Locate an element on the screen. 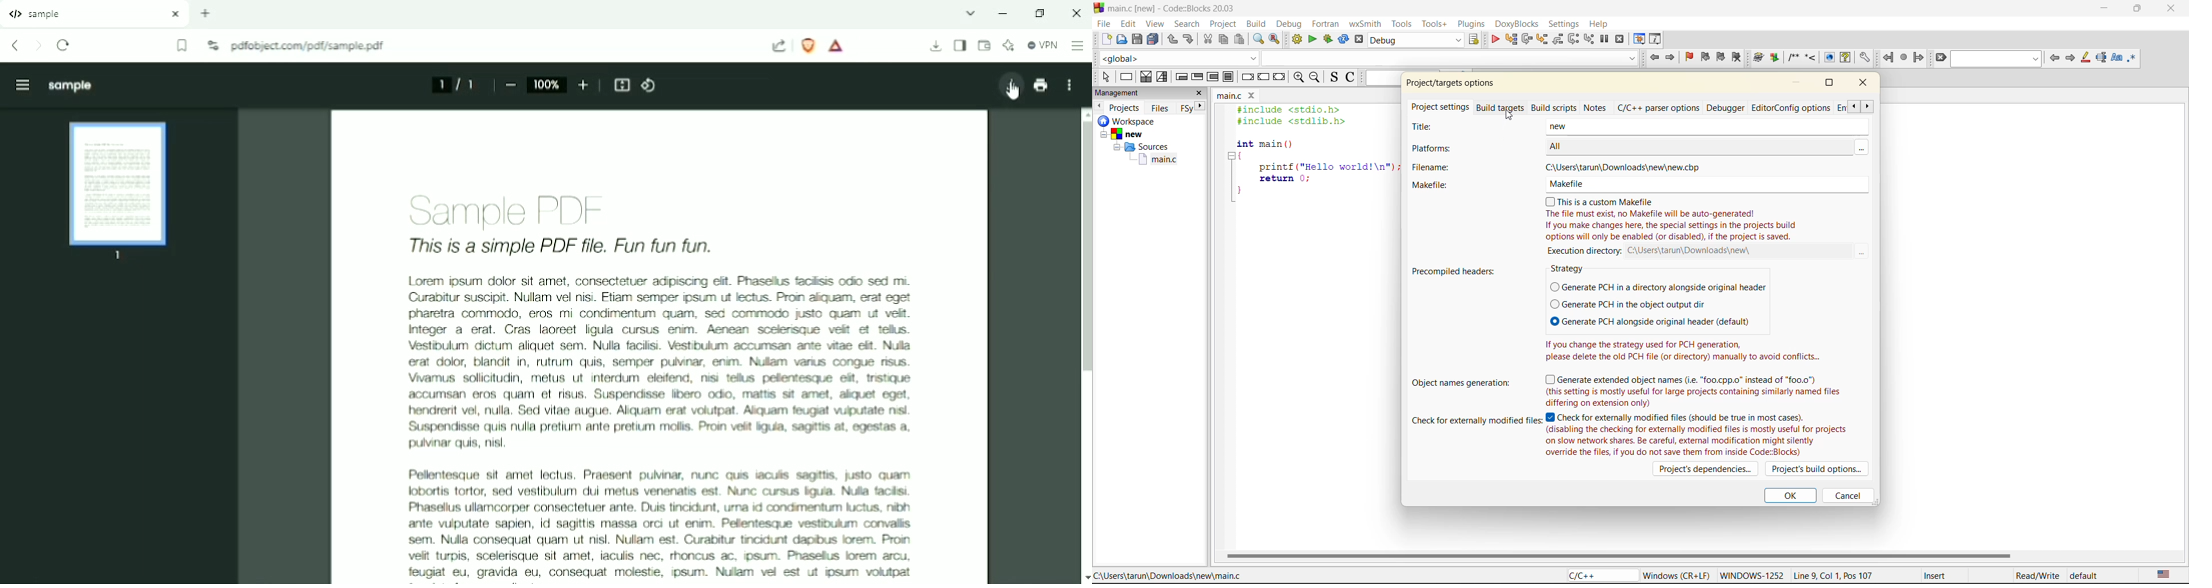 This screenshot has width=2212, height=588. management is located at coordinates (1119, 93).